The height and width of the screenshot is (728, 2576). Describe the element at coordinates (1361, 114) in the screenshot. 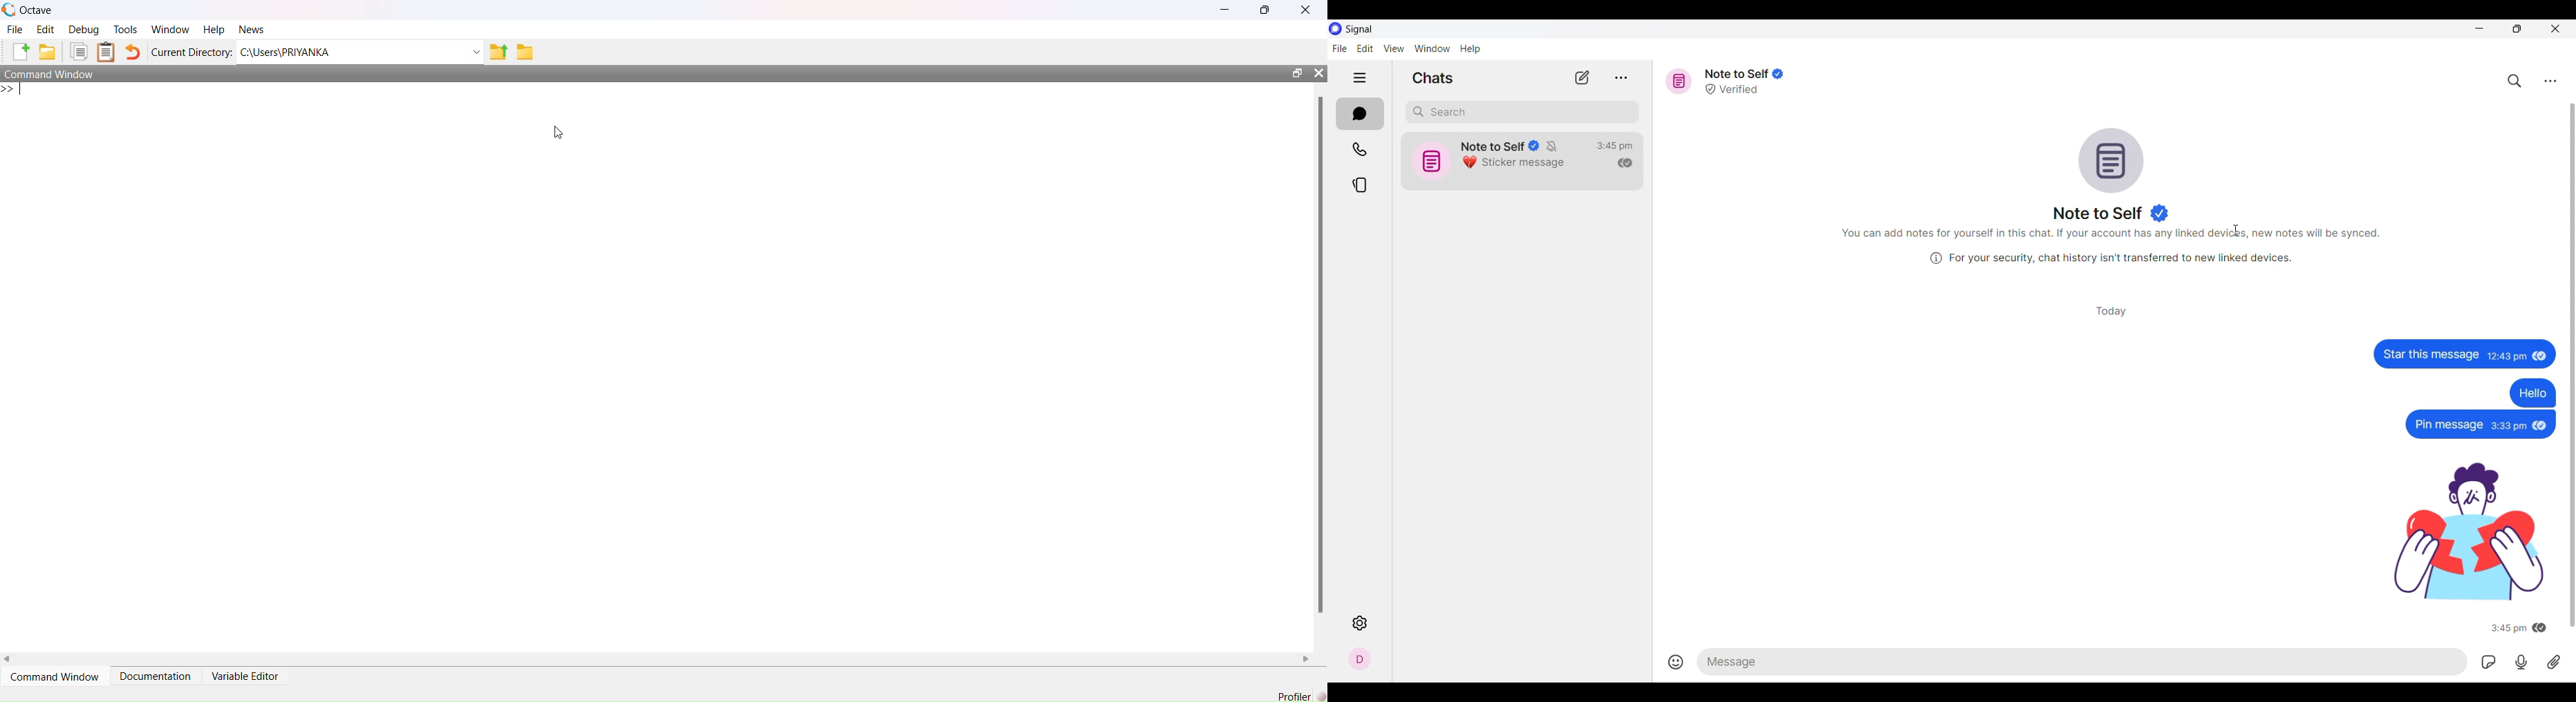

I see `Chats, current section highlighted` at that location.